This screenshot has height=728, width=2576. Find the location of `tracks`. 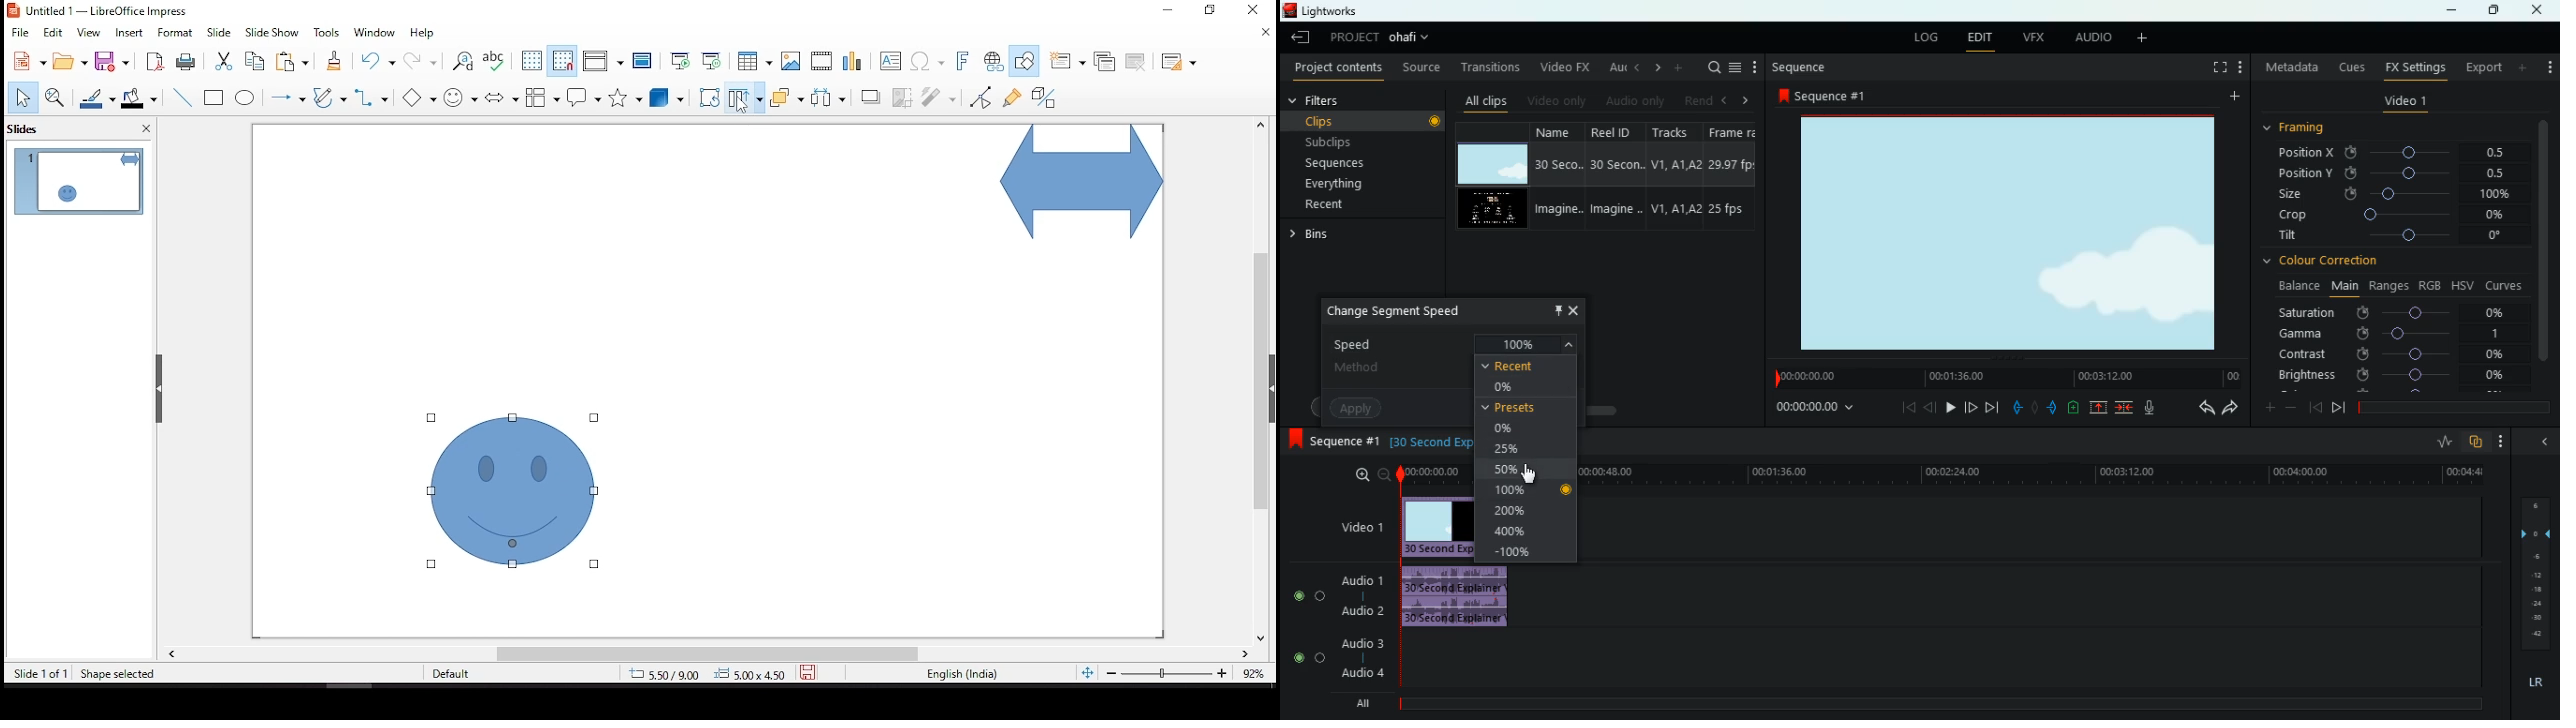

tracks is located at coordinates (1670, 177).